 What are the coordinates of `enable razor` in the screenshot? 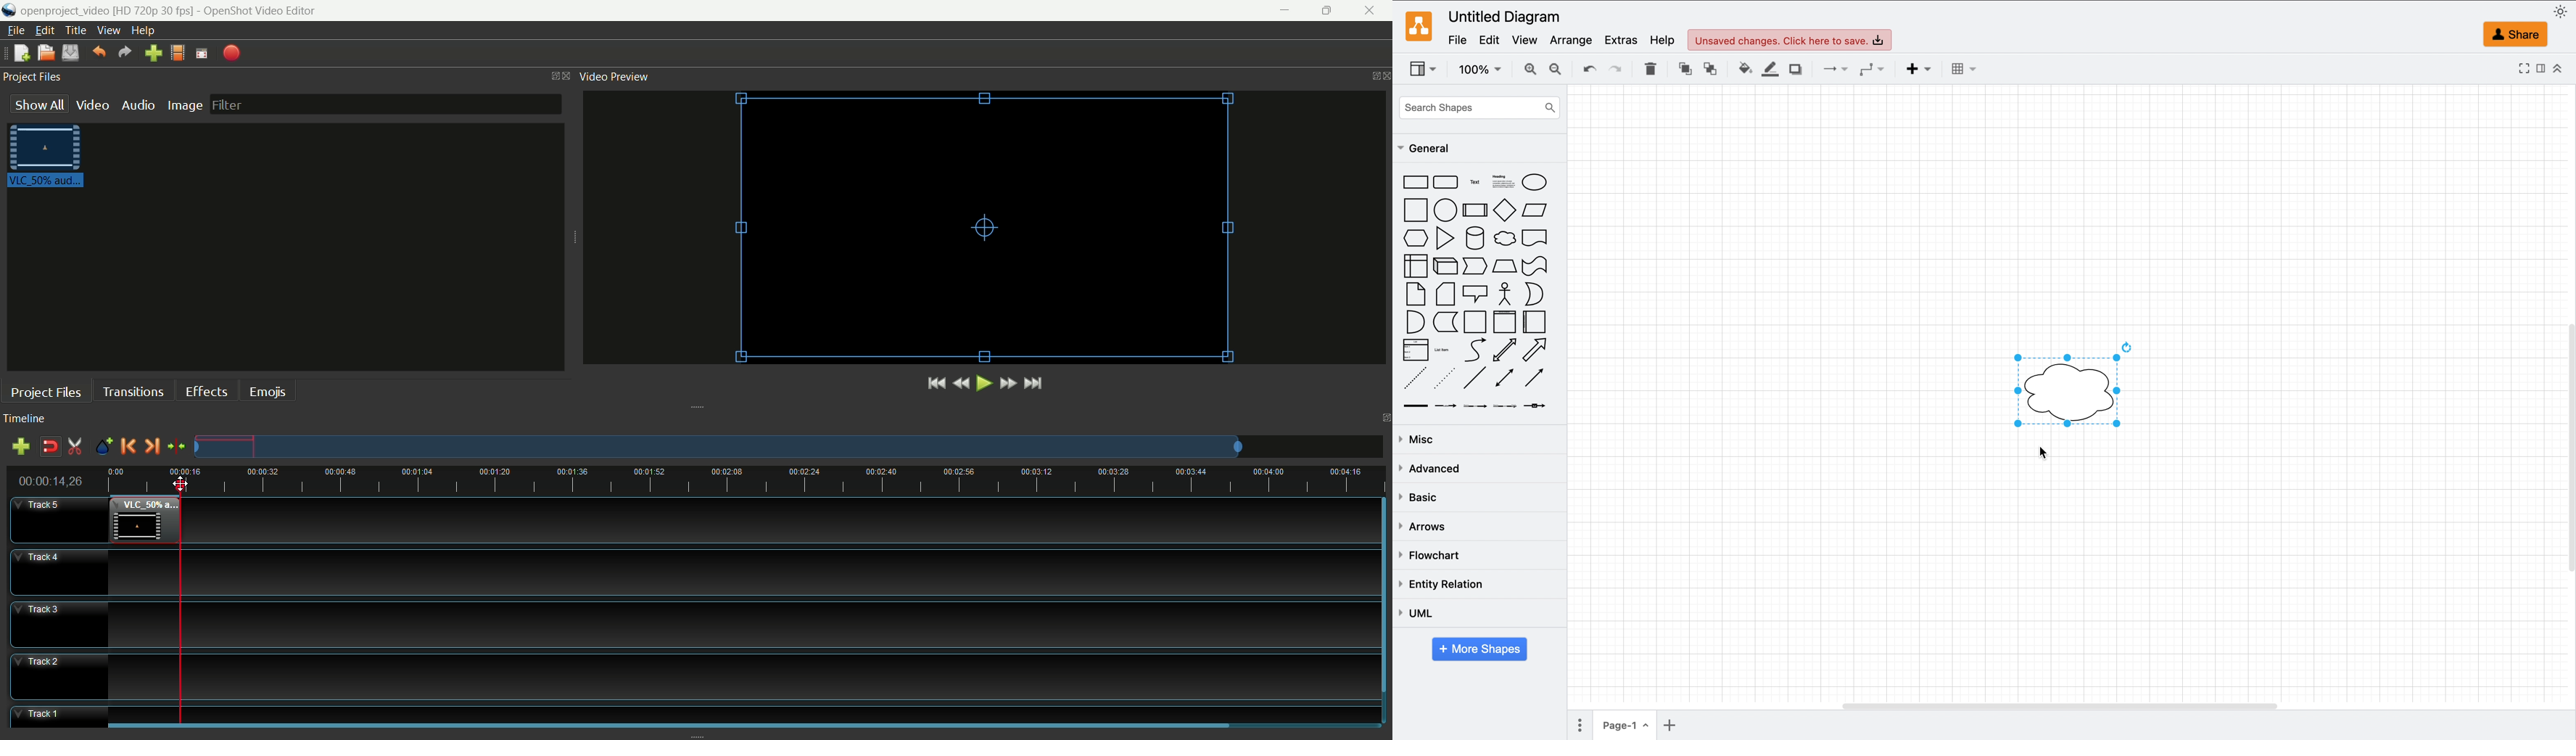 It's located at (75, 447).